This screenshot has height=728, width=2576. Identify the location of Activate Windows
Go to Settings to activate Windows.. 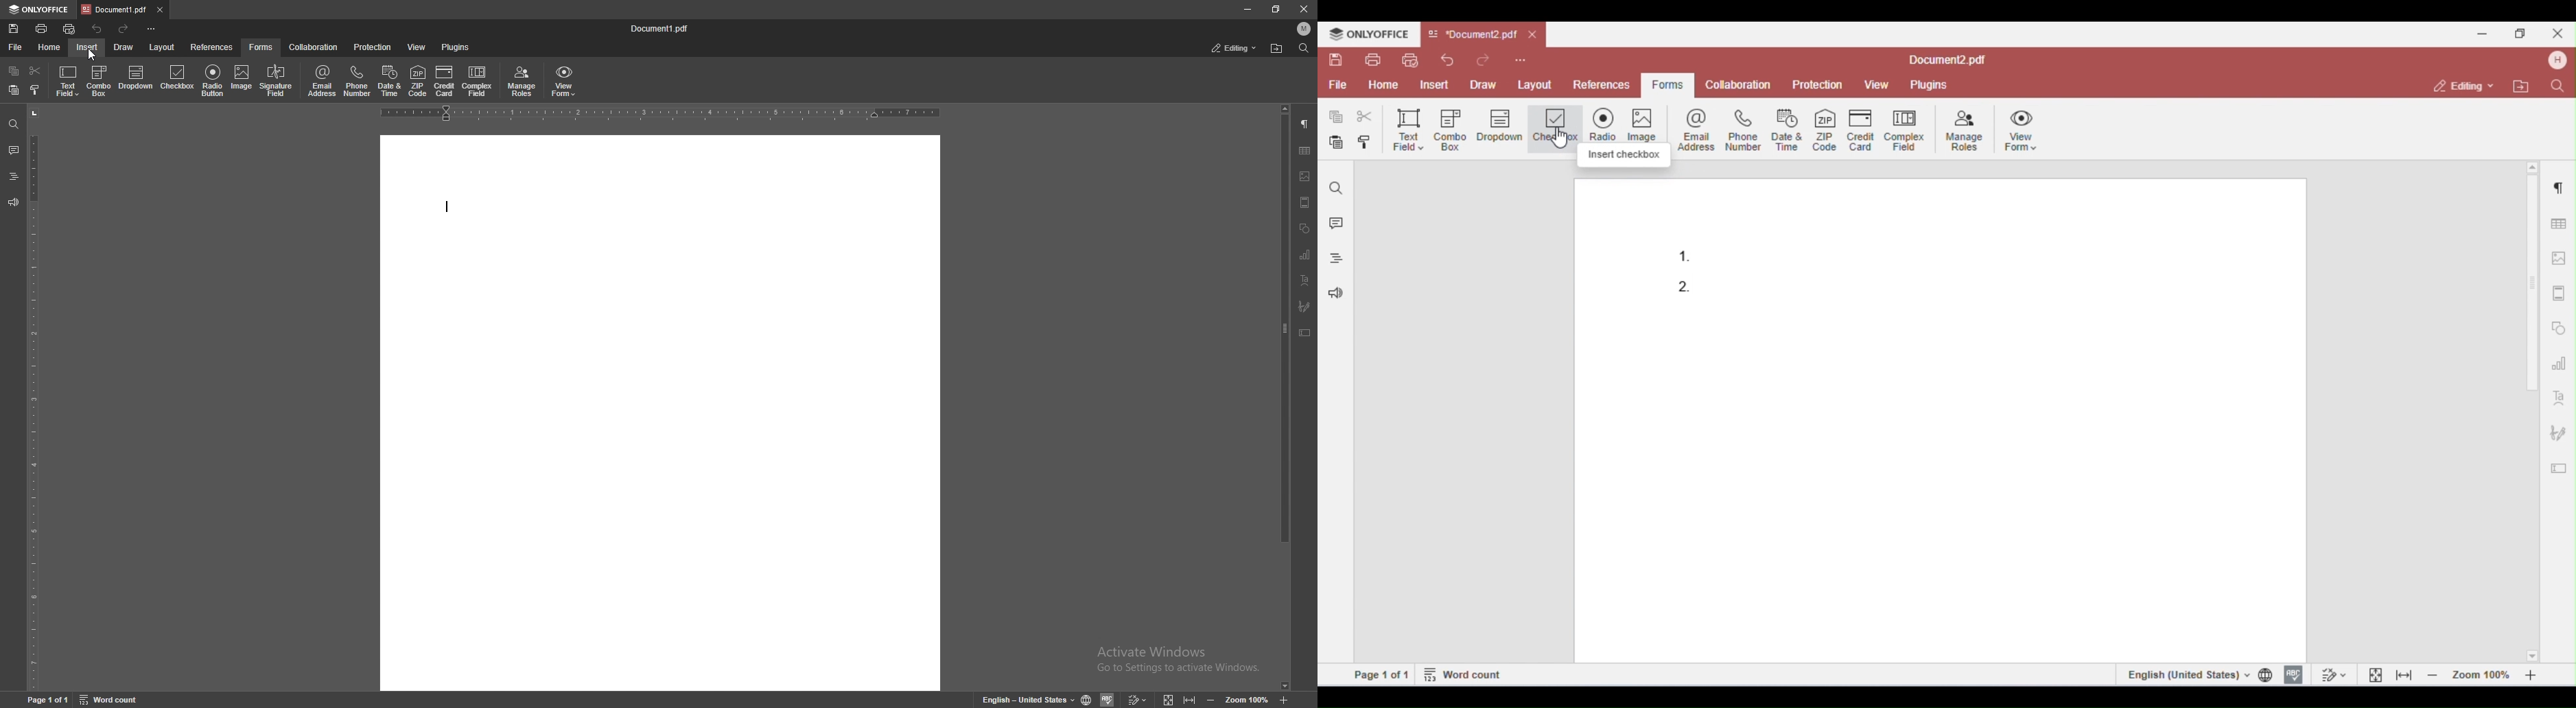
(1182, 660).